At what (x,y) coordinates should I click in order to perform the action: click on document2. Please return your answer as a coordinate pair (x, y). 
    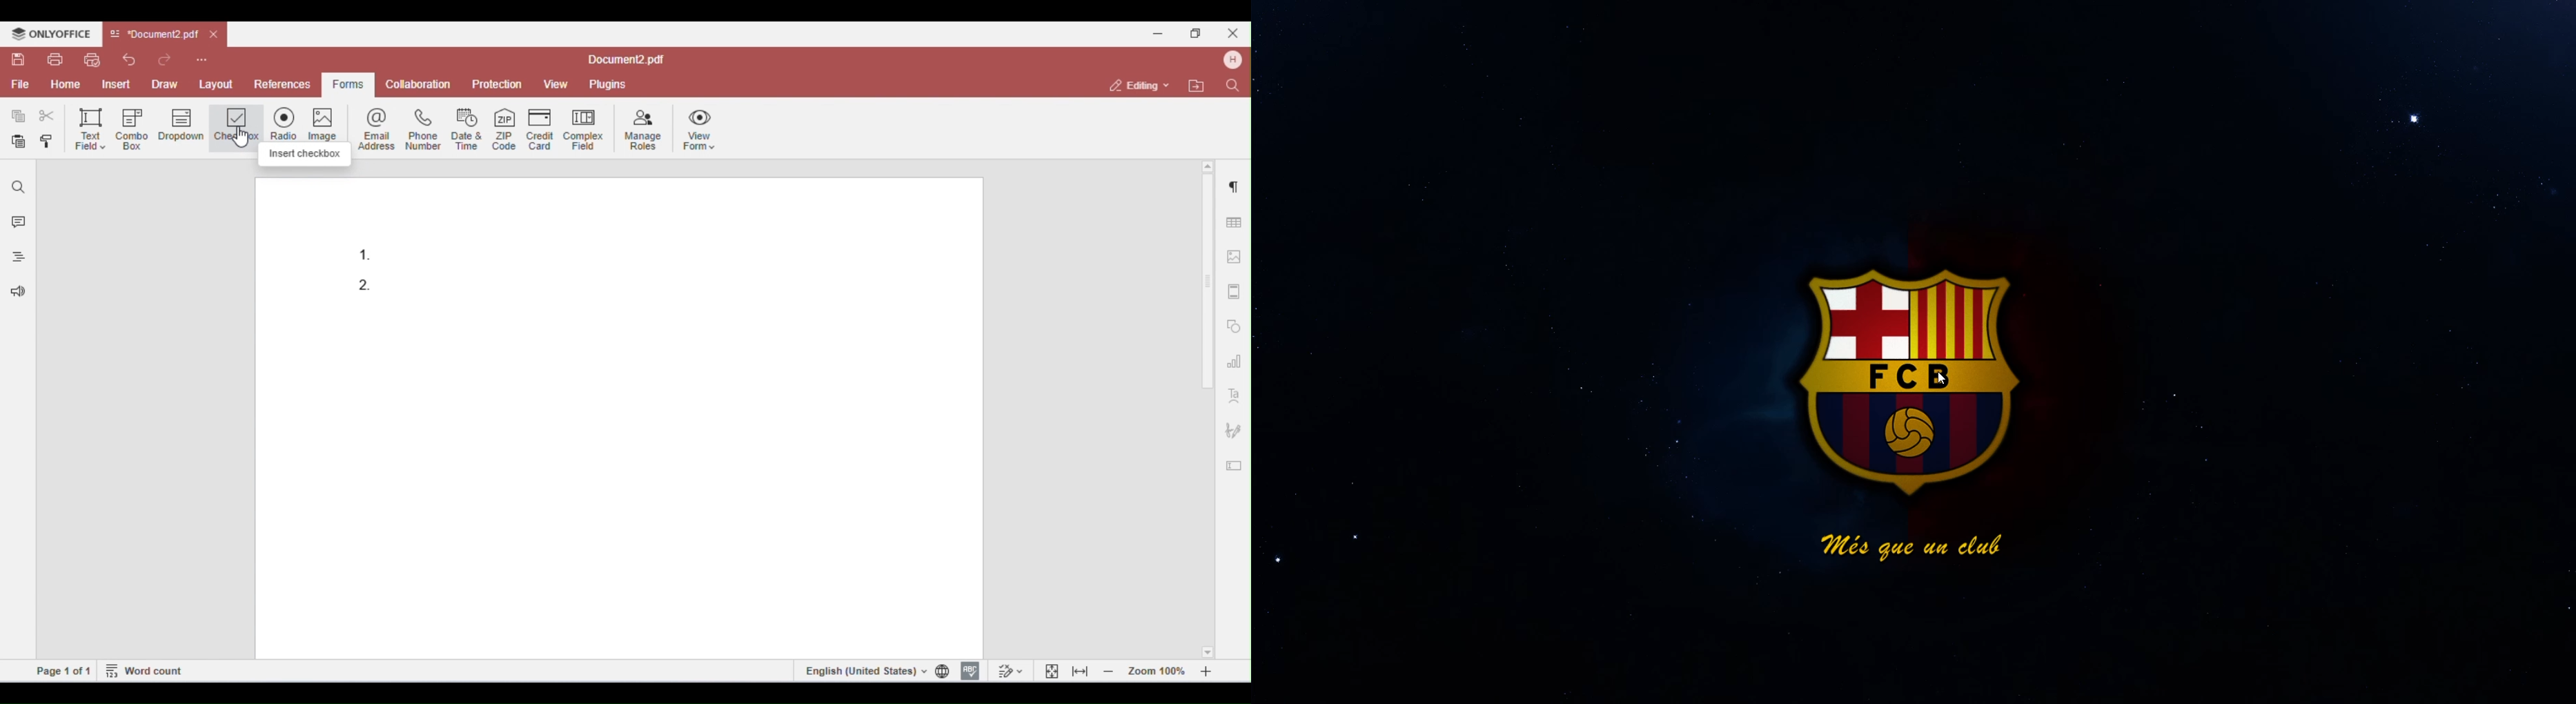
    Looking at the image, I should click on (626, 60).